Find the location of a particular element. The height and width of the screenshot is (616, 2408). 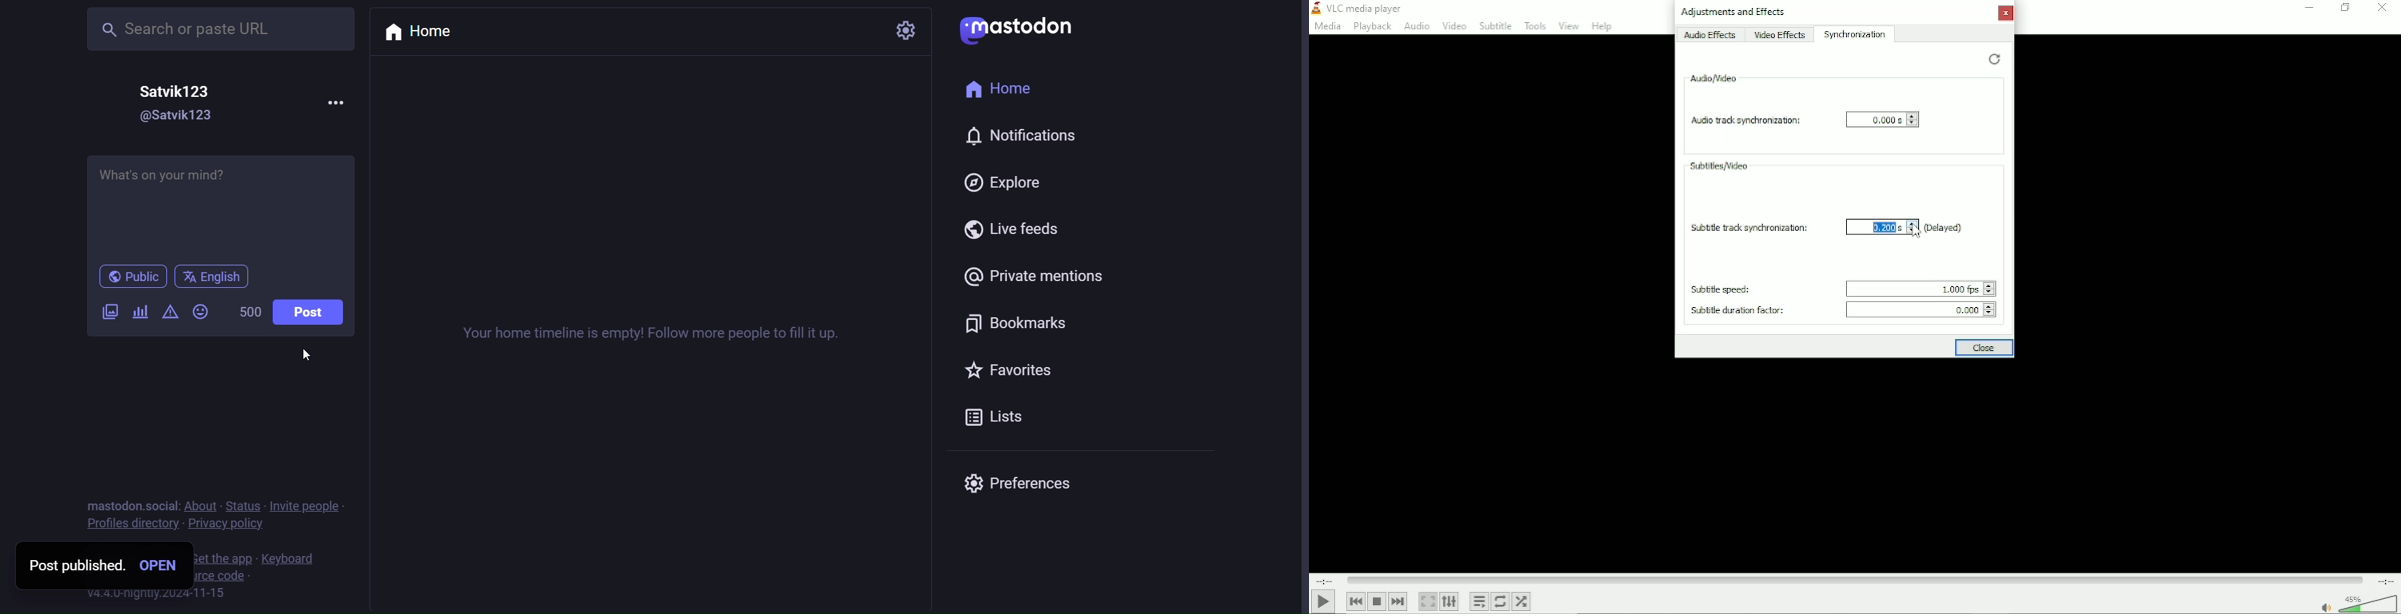

Audio/video is located at coordinates (1714, 77).